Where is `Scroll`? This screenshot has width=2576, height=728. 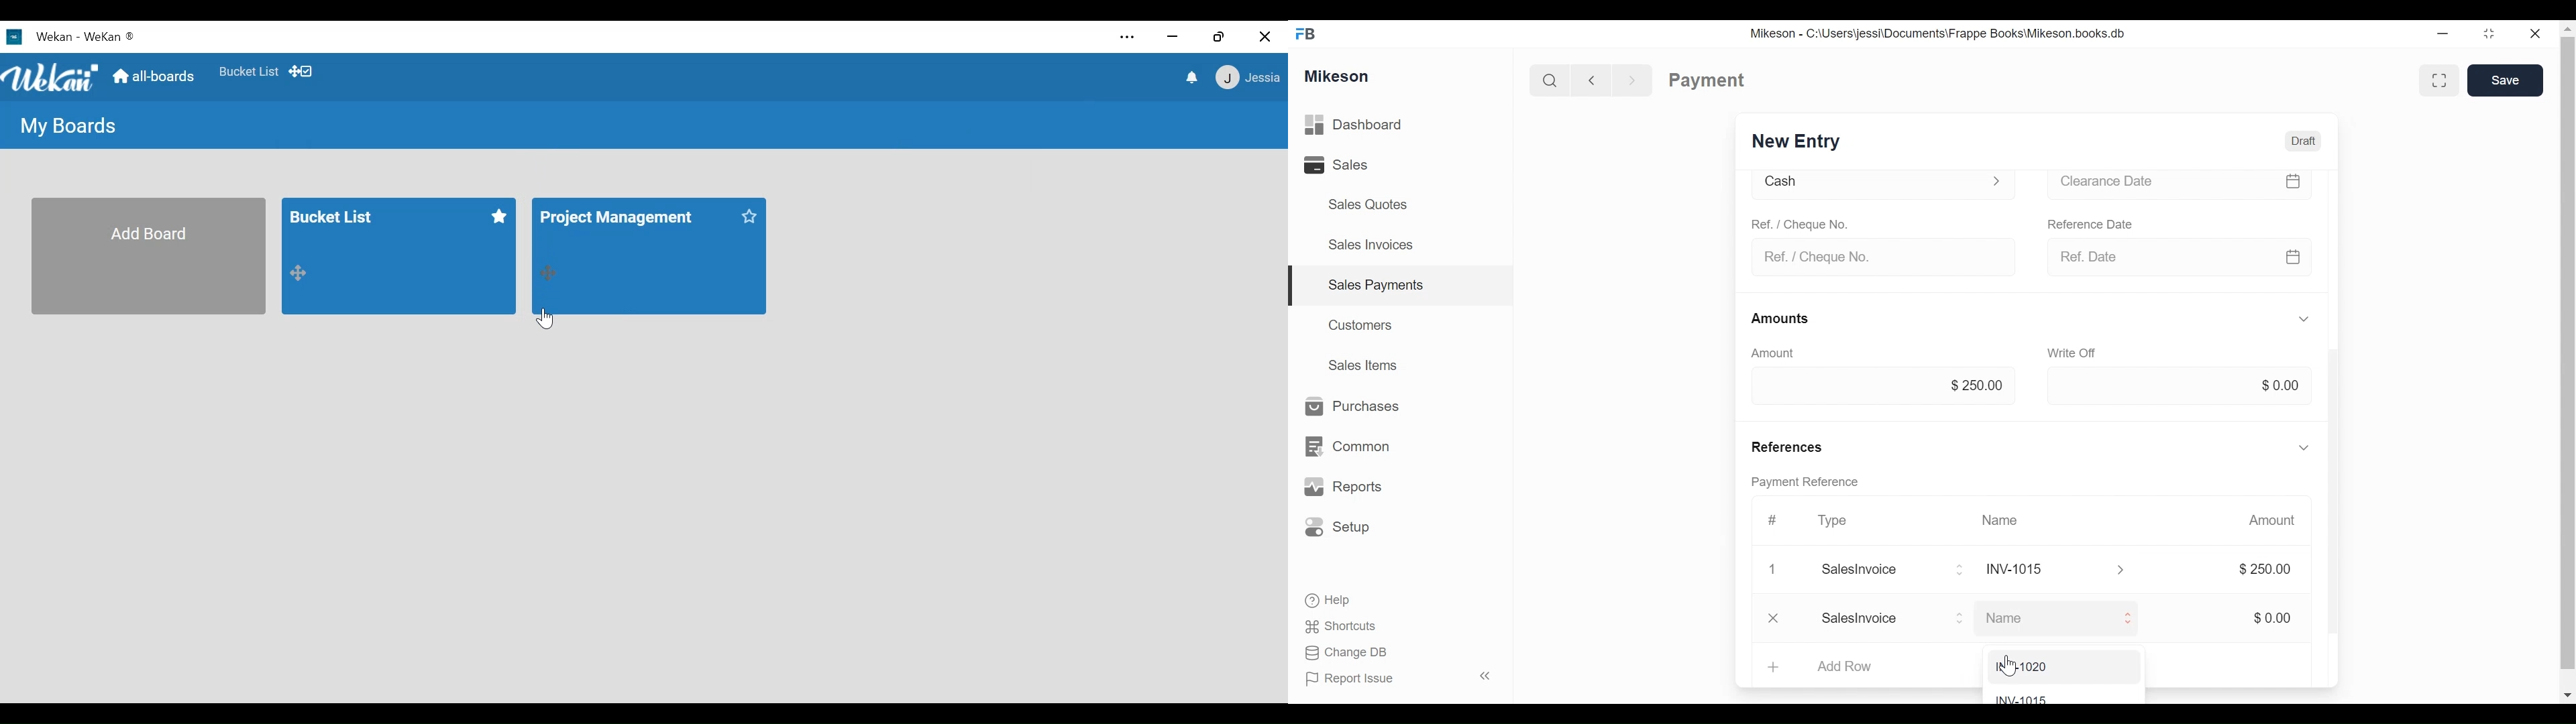 Scroll is located at coordinates (2567, 362).